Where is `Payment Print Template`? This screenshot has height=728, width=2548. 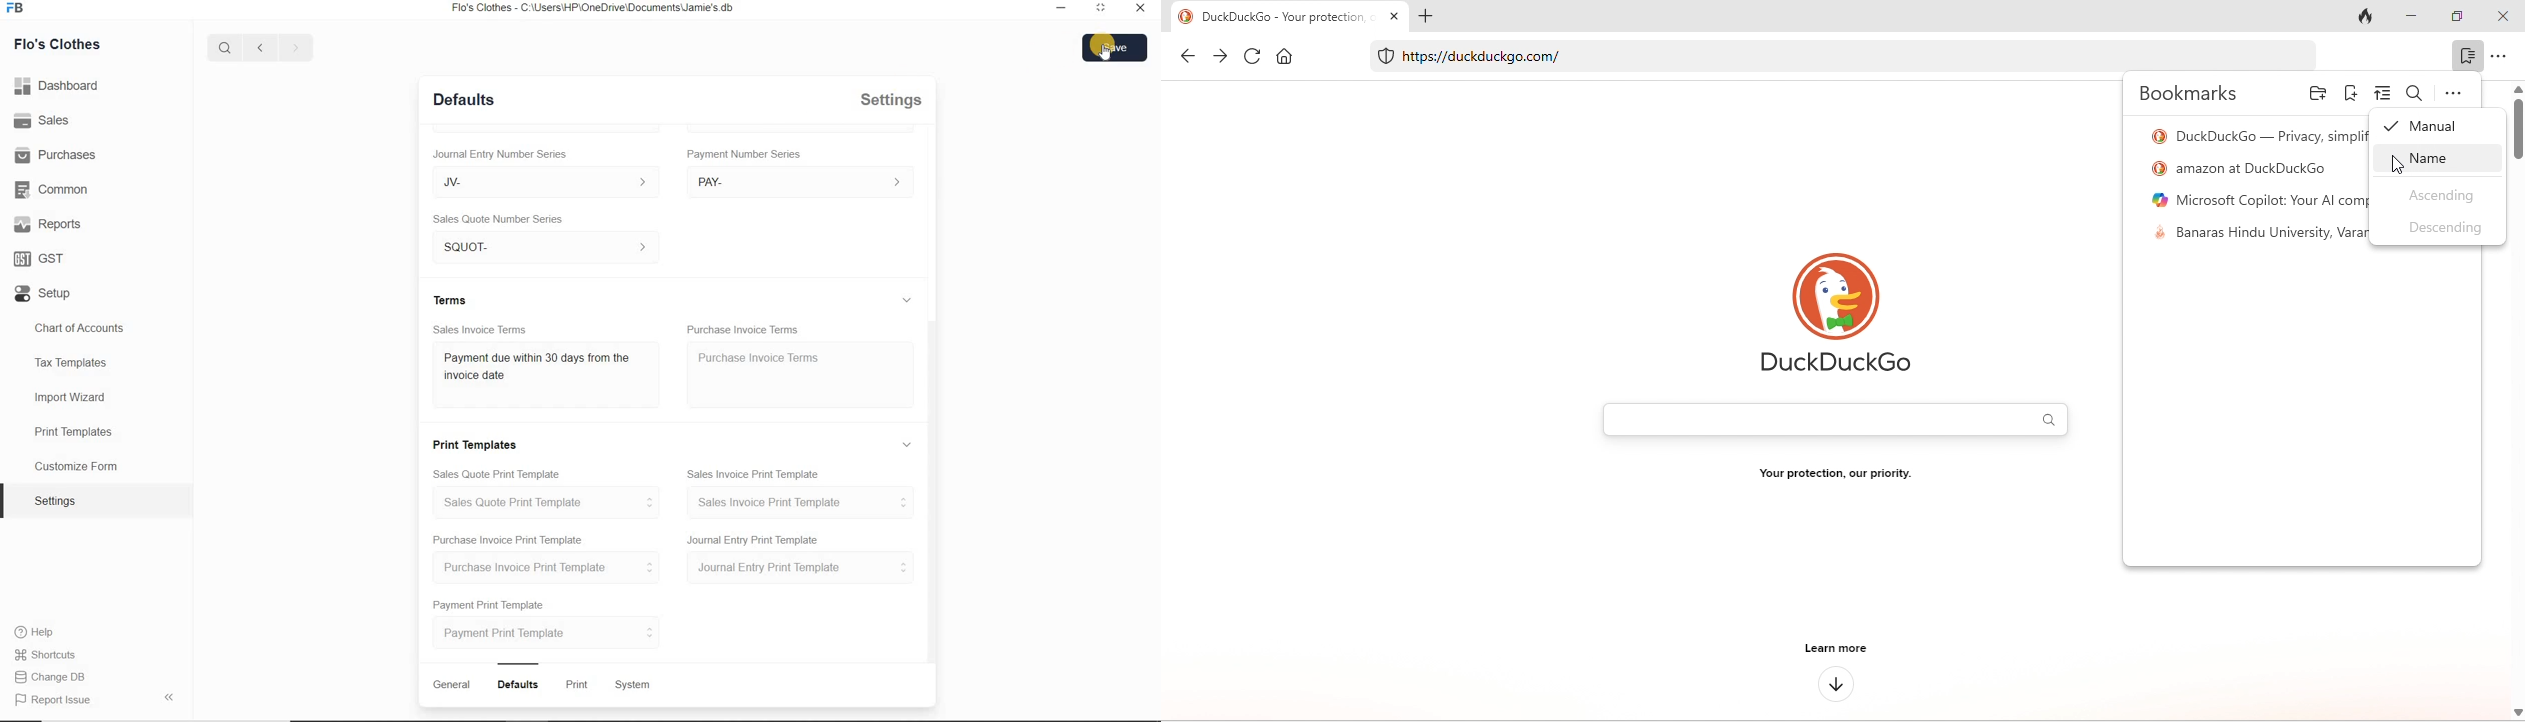 Payment Print Template is located at coordinates (490, 605).